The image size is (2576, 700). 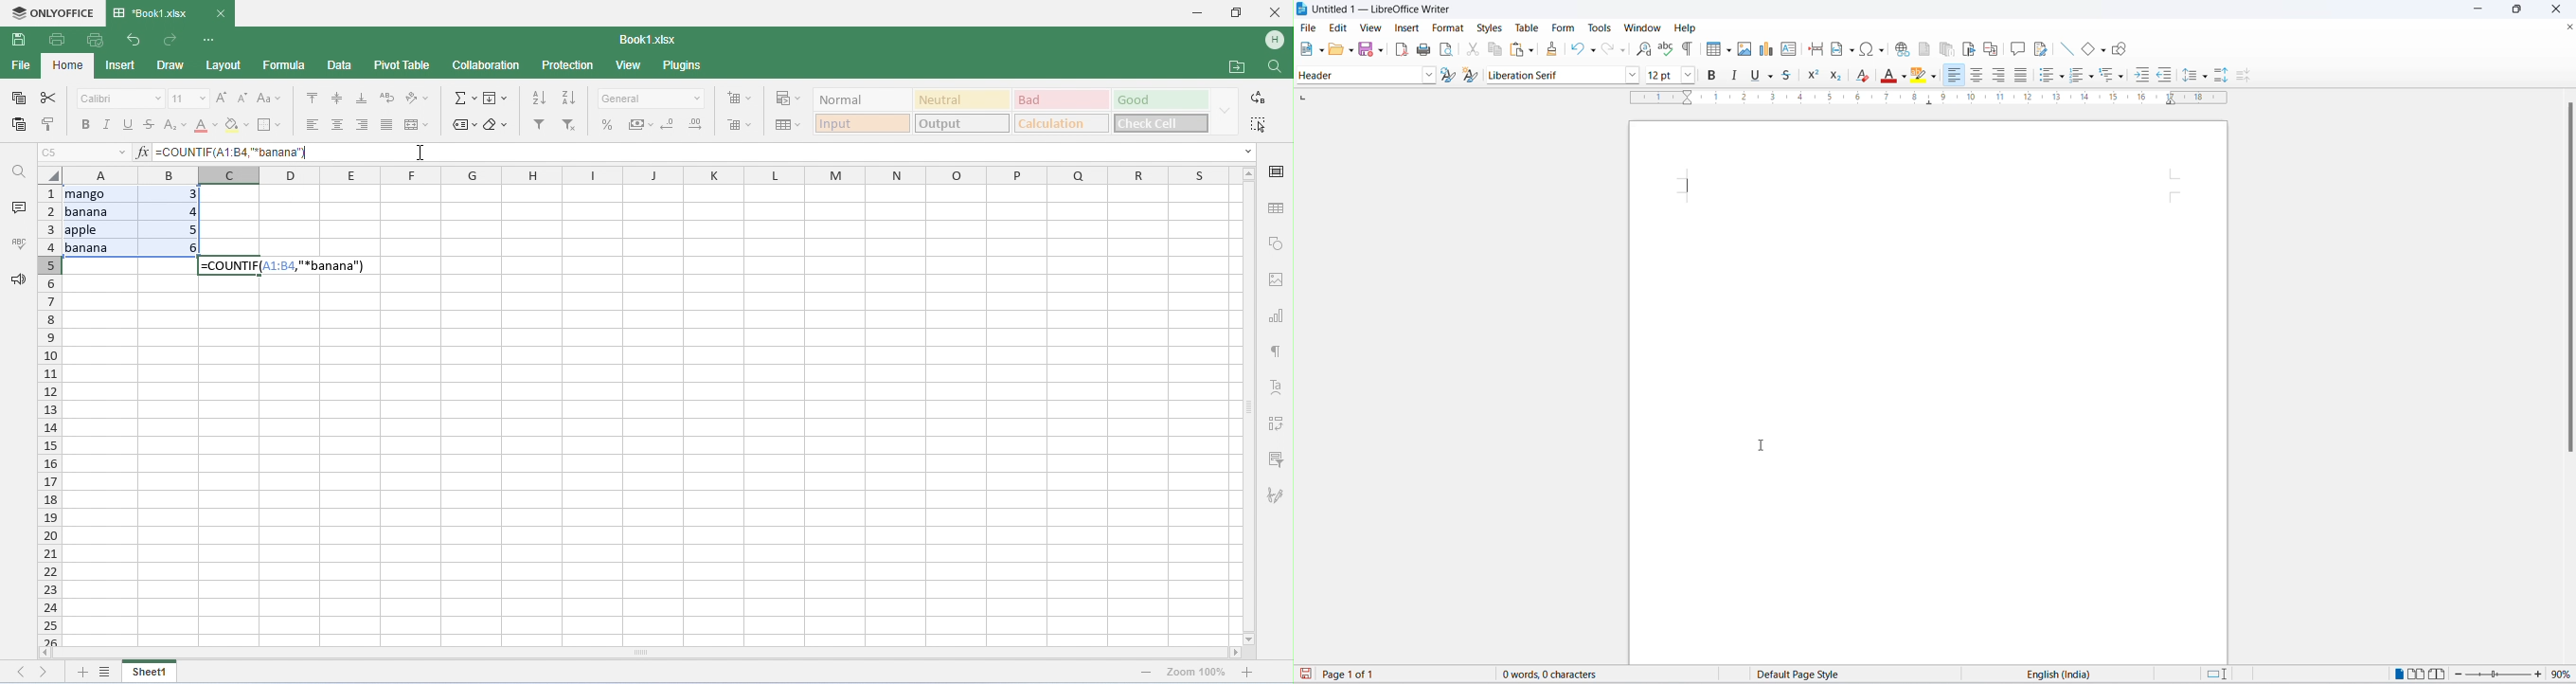 What do you see at coordinates (1729, 50) in the screenshot?
I see `table grid` at bounding box center [1729, 50].